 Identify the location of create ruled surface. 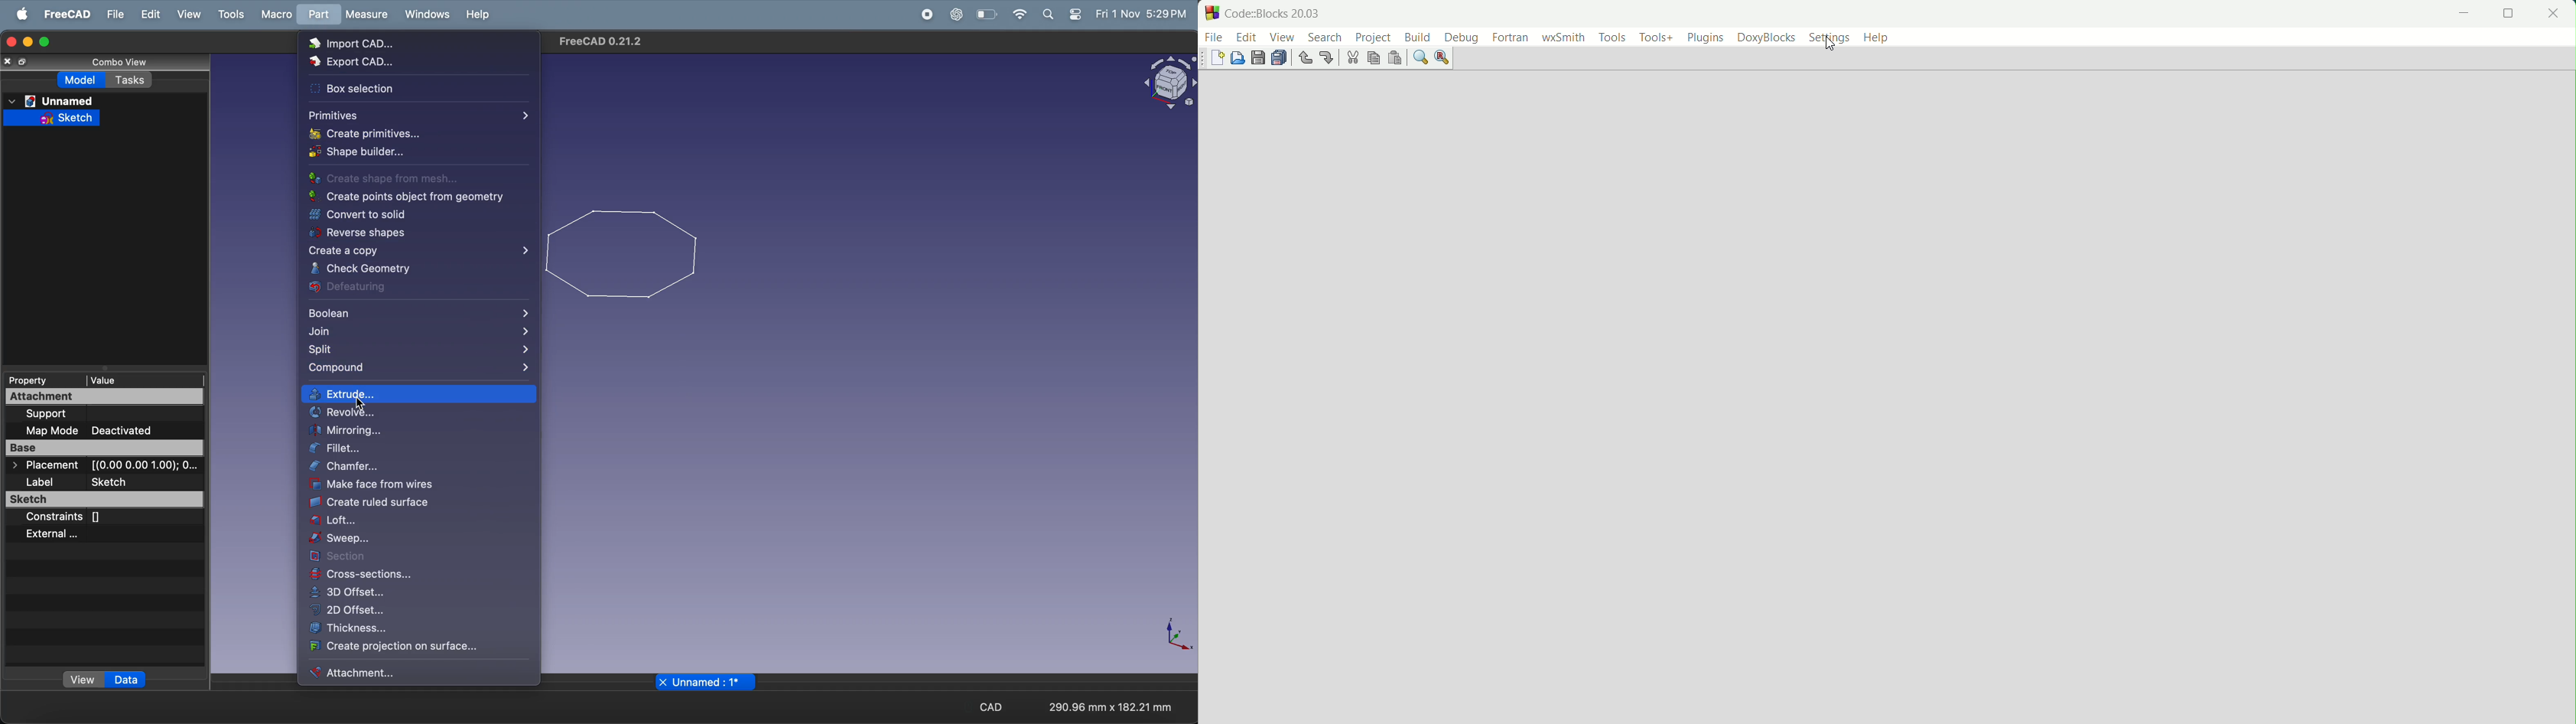
(410, 503).